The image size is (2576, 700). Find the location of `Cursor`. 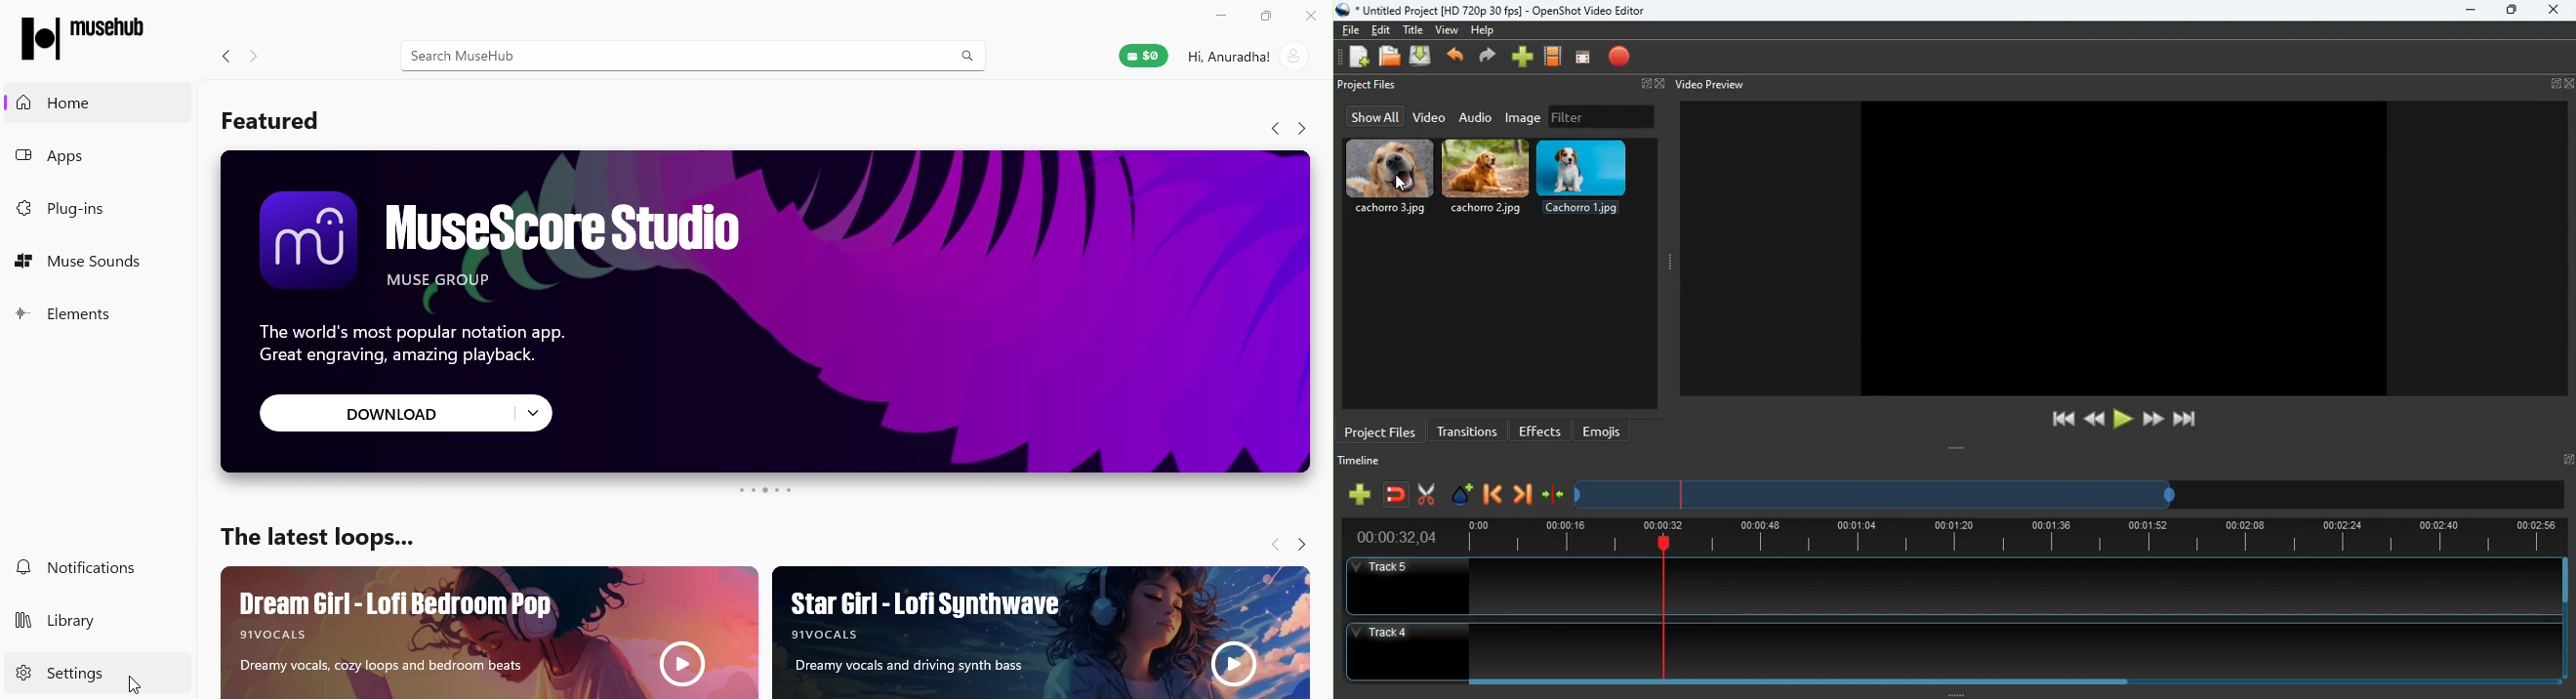

Cursor is located at coordinates (137, 682).